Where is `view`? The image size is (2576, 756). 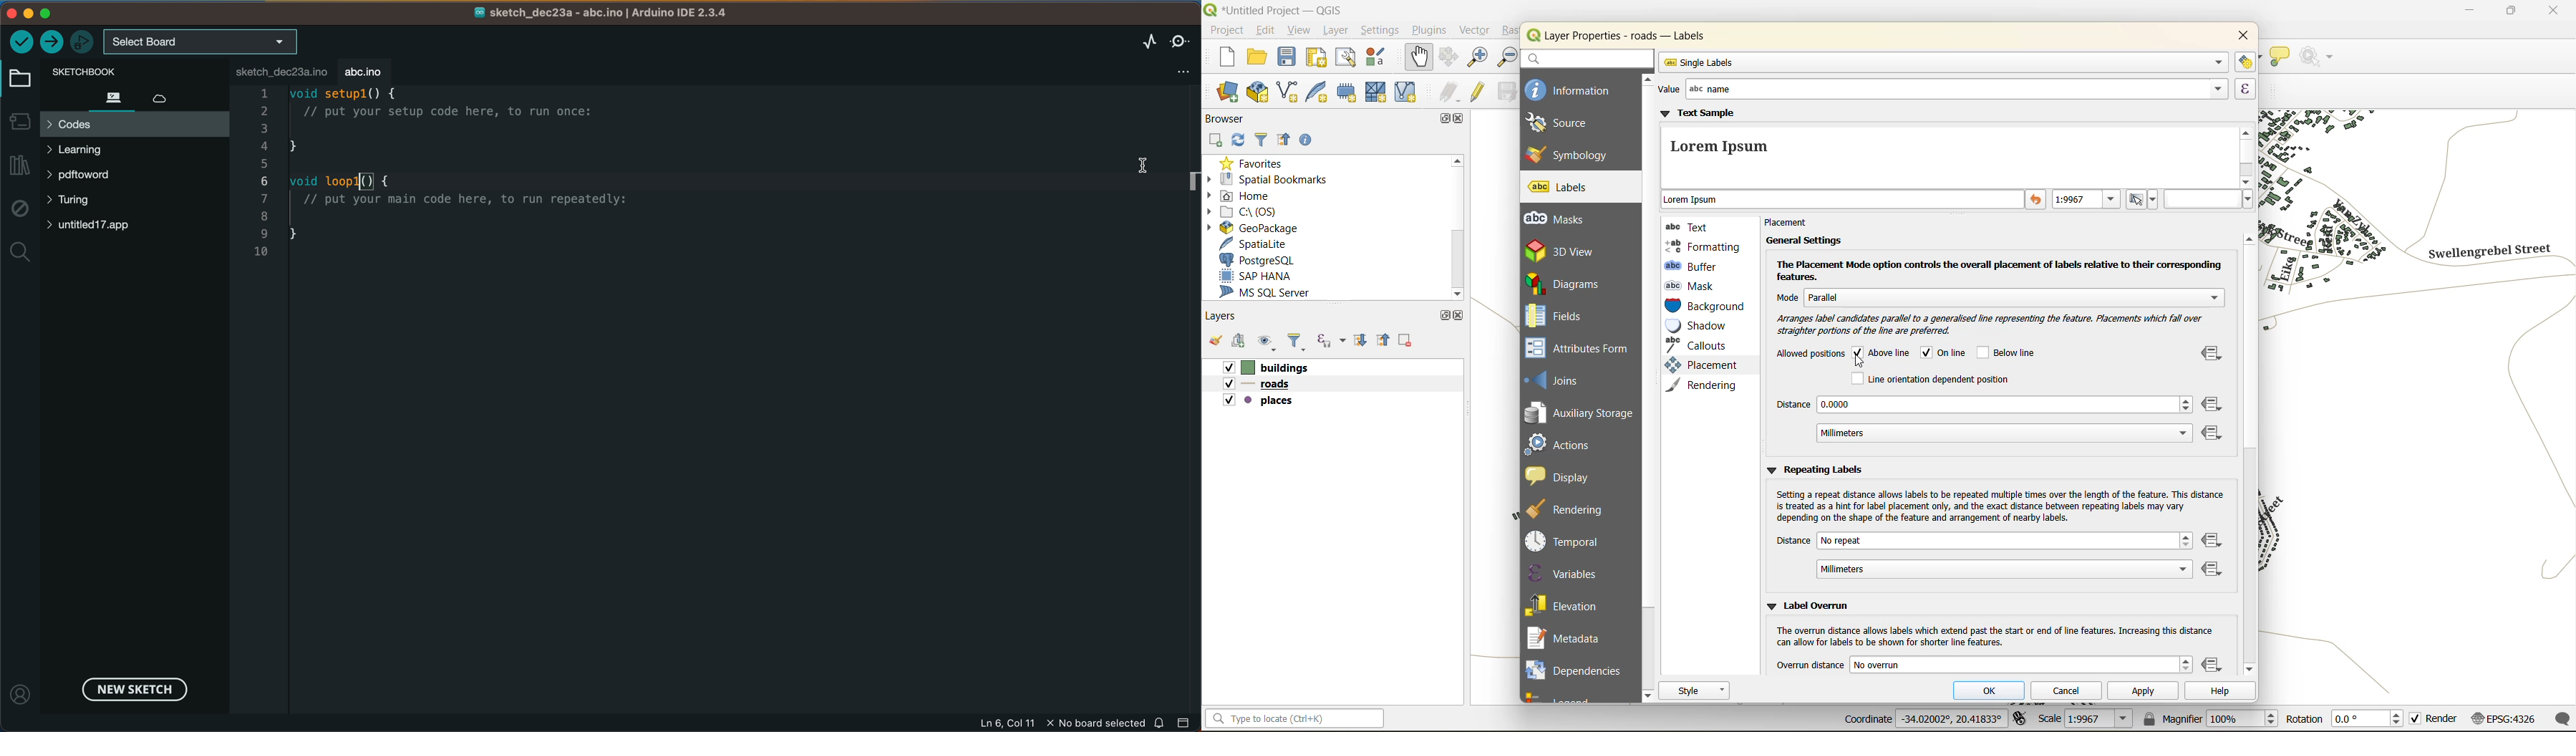 view is located at coordinates (1299, 31).